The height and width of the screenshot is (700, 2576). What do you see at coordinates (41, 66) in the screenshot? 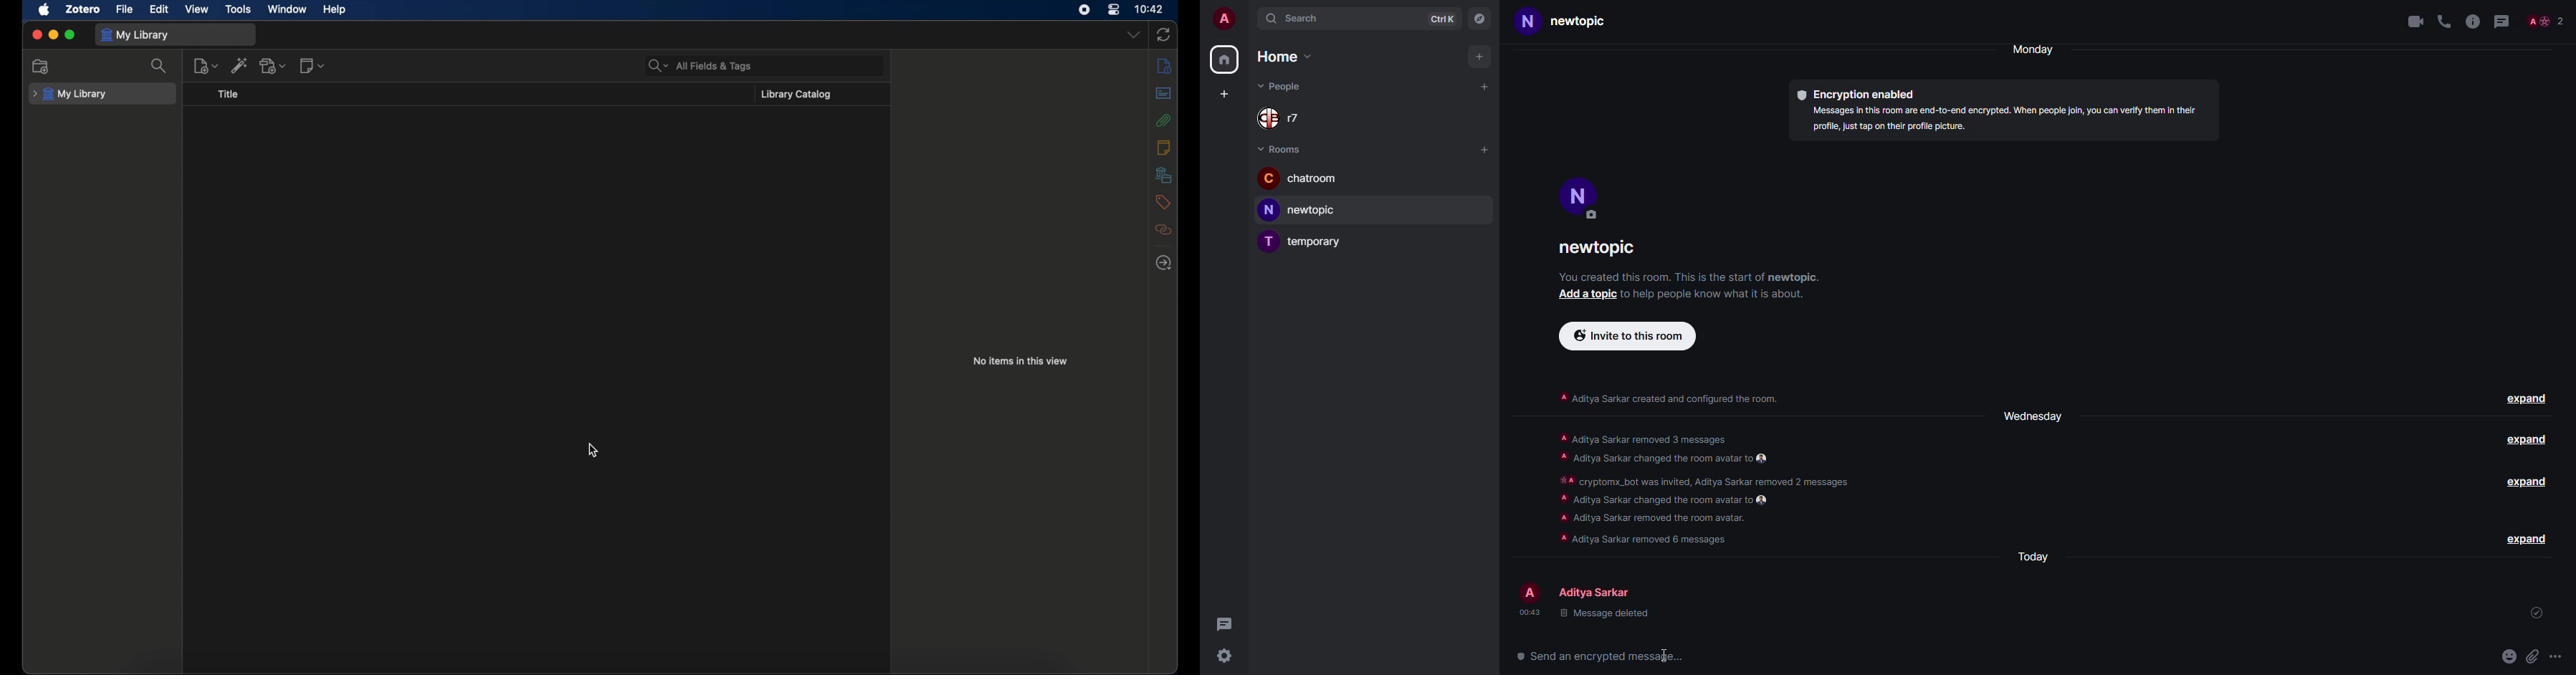
I see `new collection` at bounding box center [41, 66].